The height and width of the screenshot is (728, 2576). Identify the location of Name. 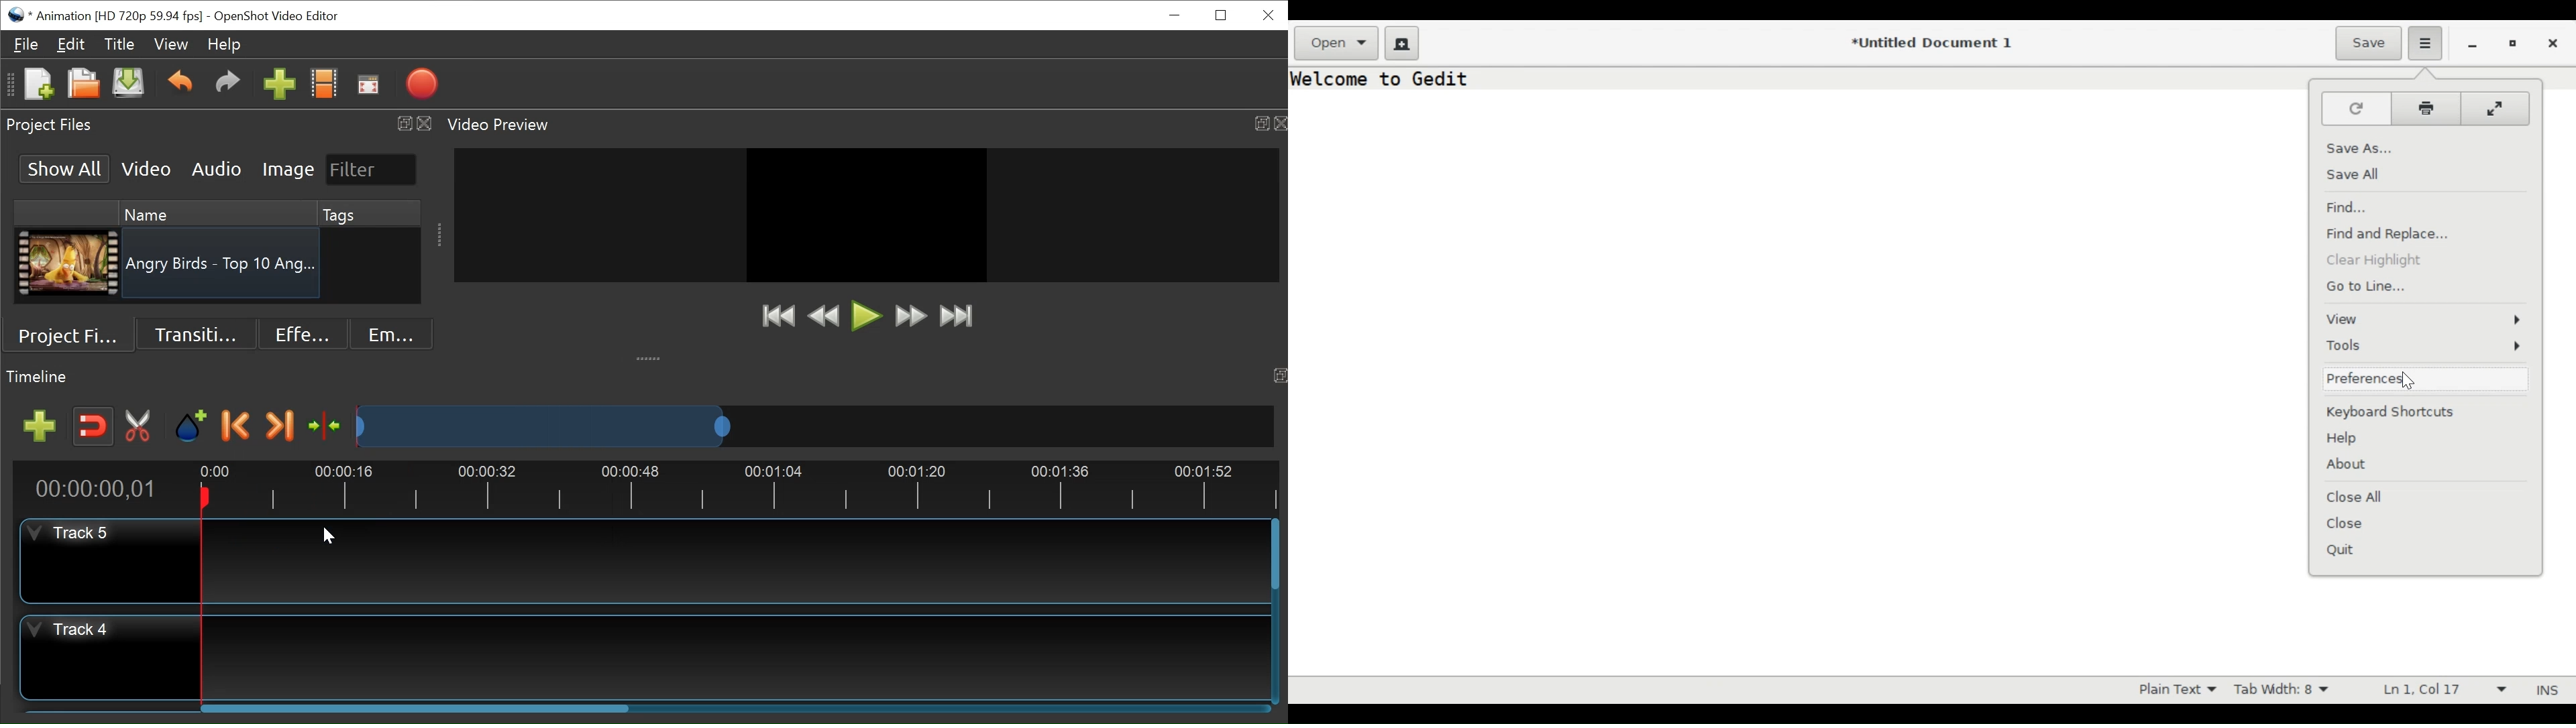
(209, 213).